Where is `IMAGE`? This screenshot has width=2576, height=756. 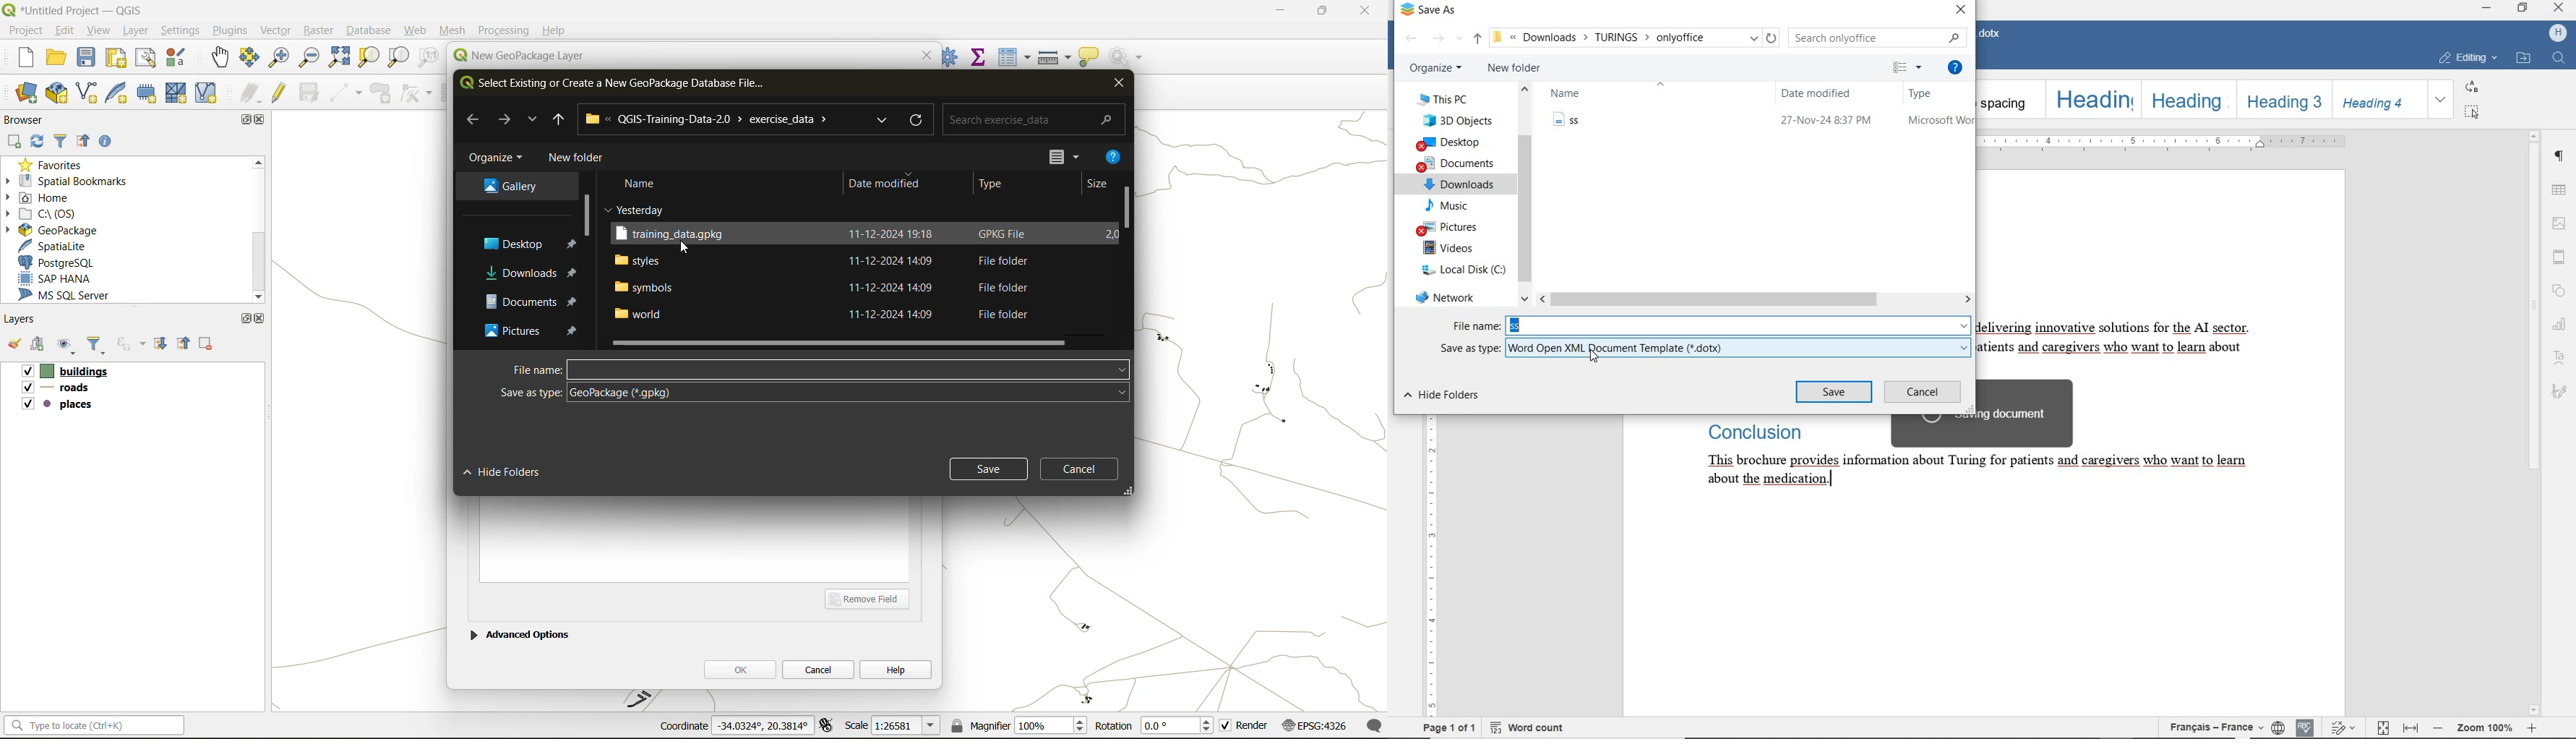
IMAGE is located at coordinates (2560, 223).